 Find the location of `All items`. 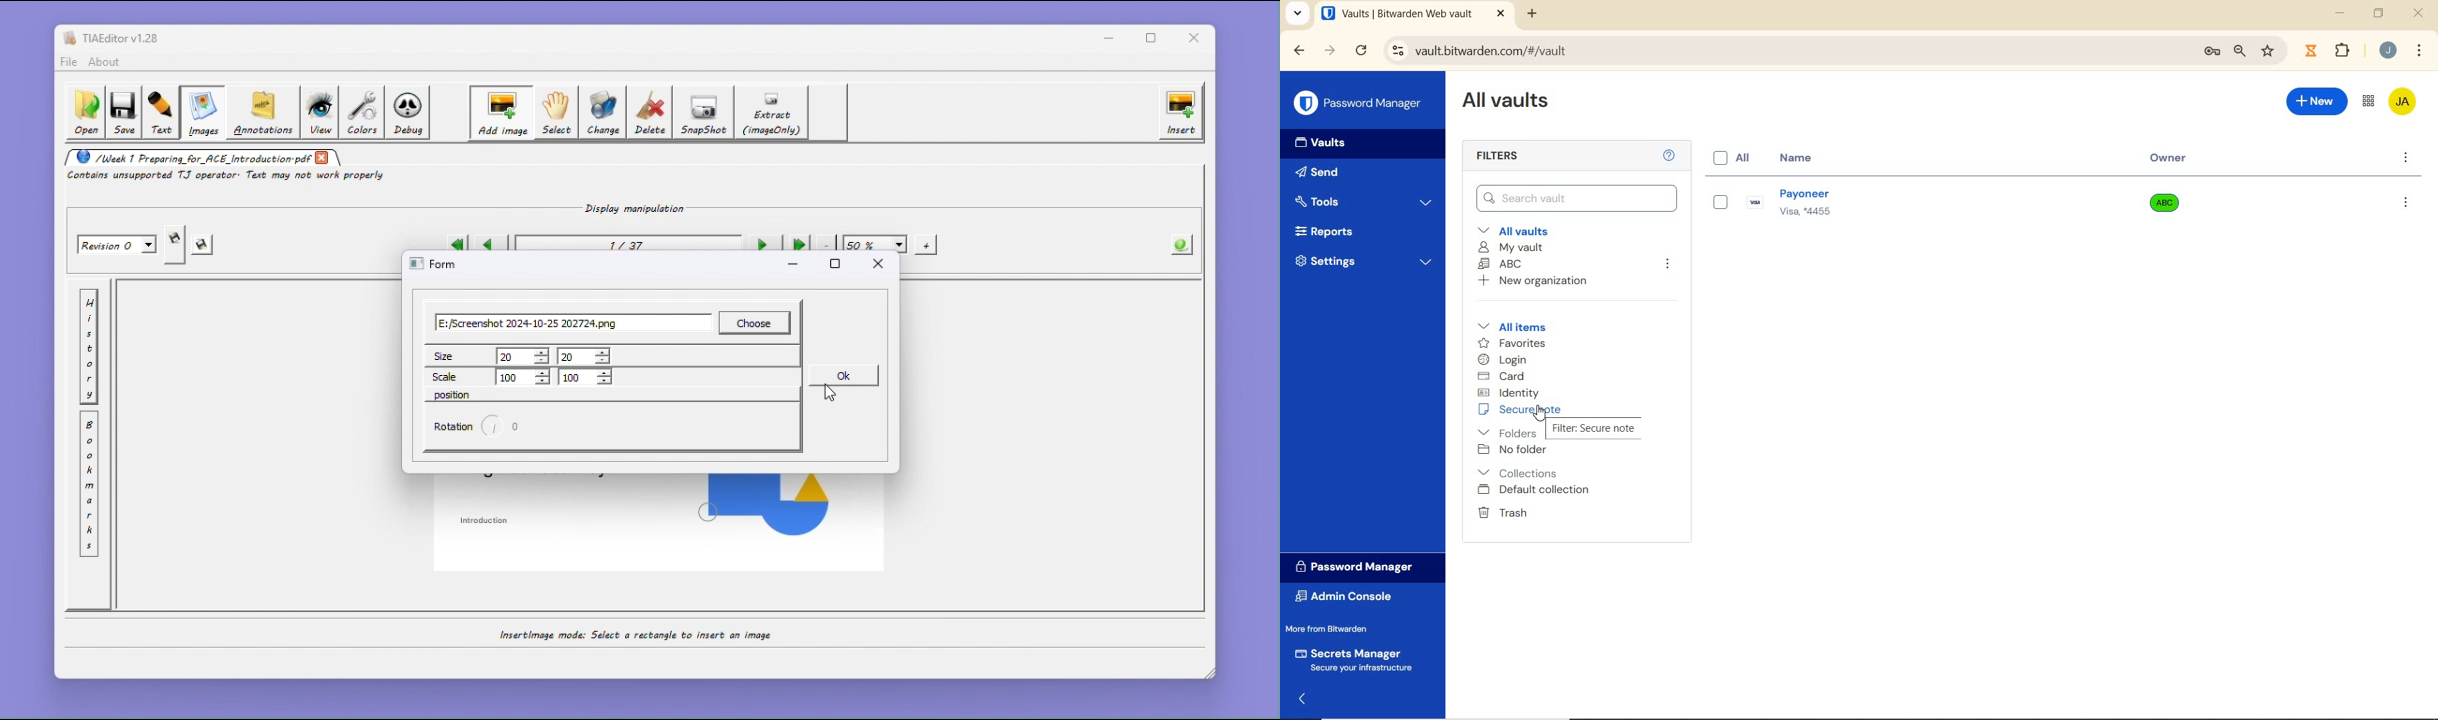

All items is located at coordinates (1521, 325).